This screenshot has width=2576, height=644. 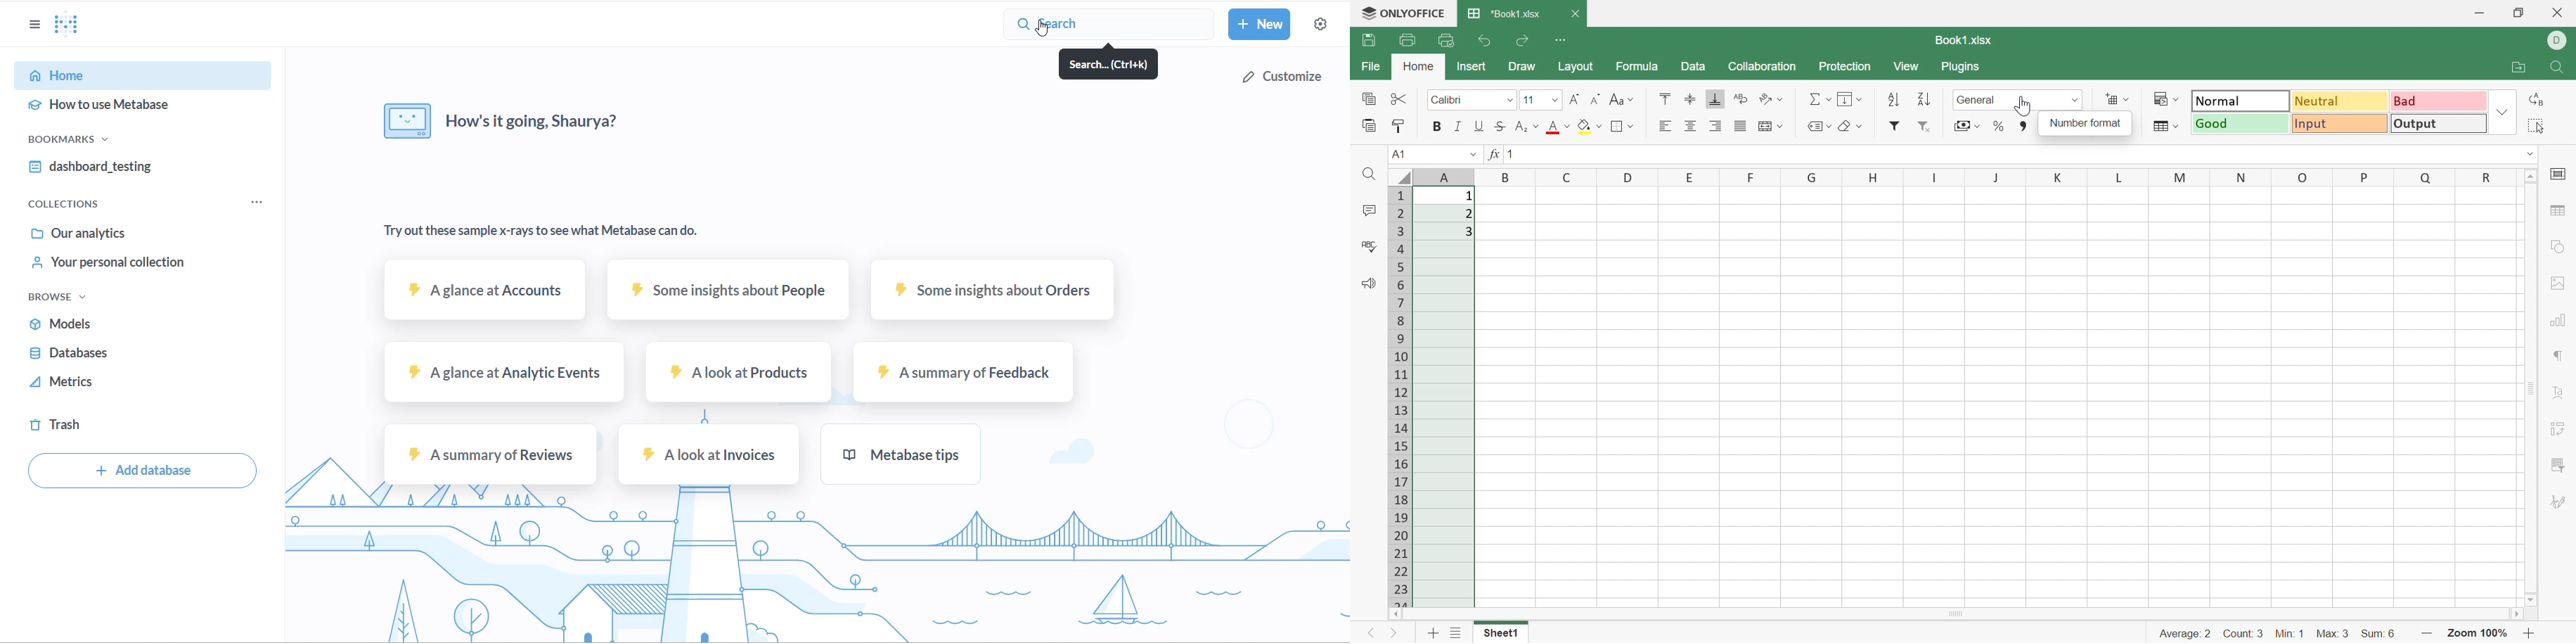 I want to click on View, so click(x=1906, y=66).